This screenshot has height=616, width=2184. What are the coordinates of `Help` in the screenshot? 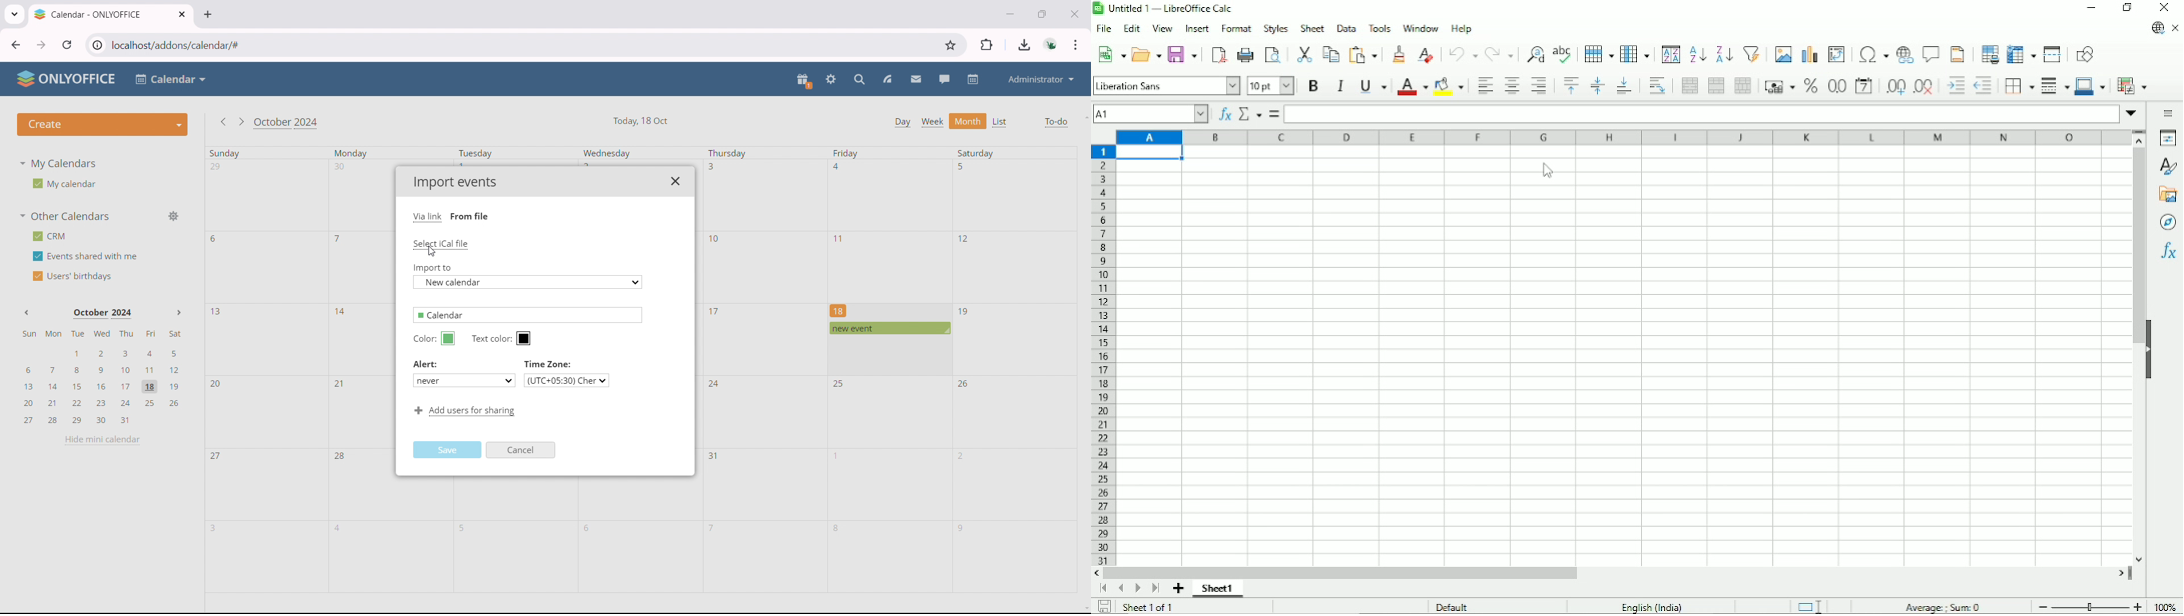 It's located at (1462, 29).